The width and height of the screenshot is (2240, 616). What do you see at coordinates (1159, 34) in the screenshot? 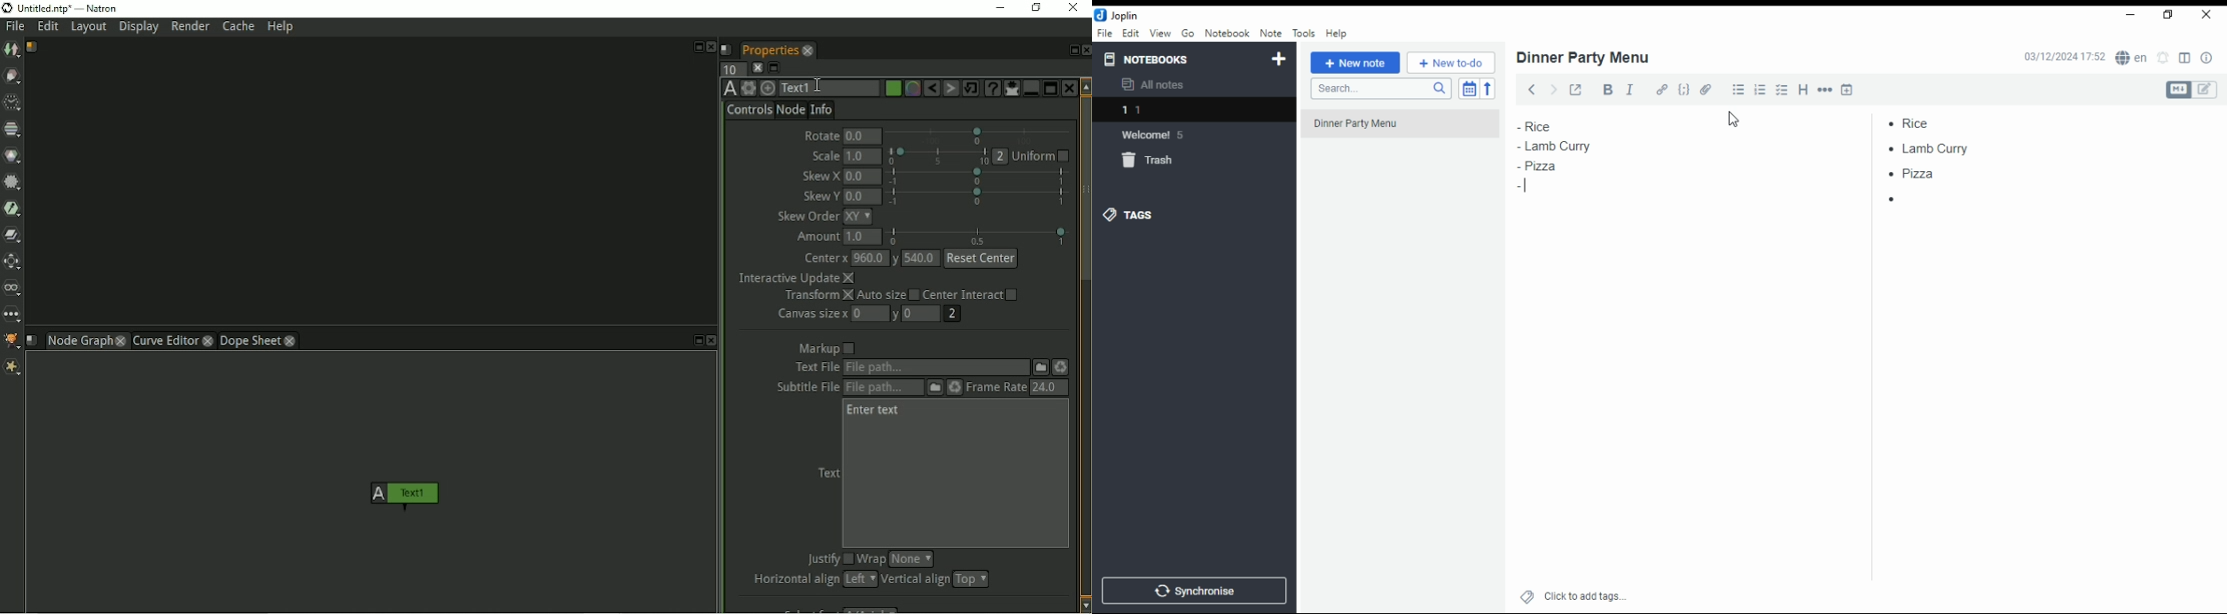
I see `view` at bounding box center [1159, 34].